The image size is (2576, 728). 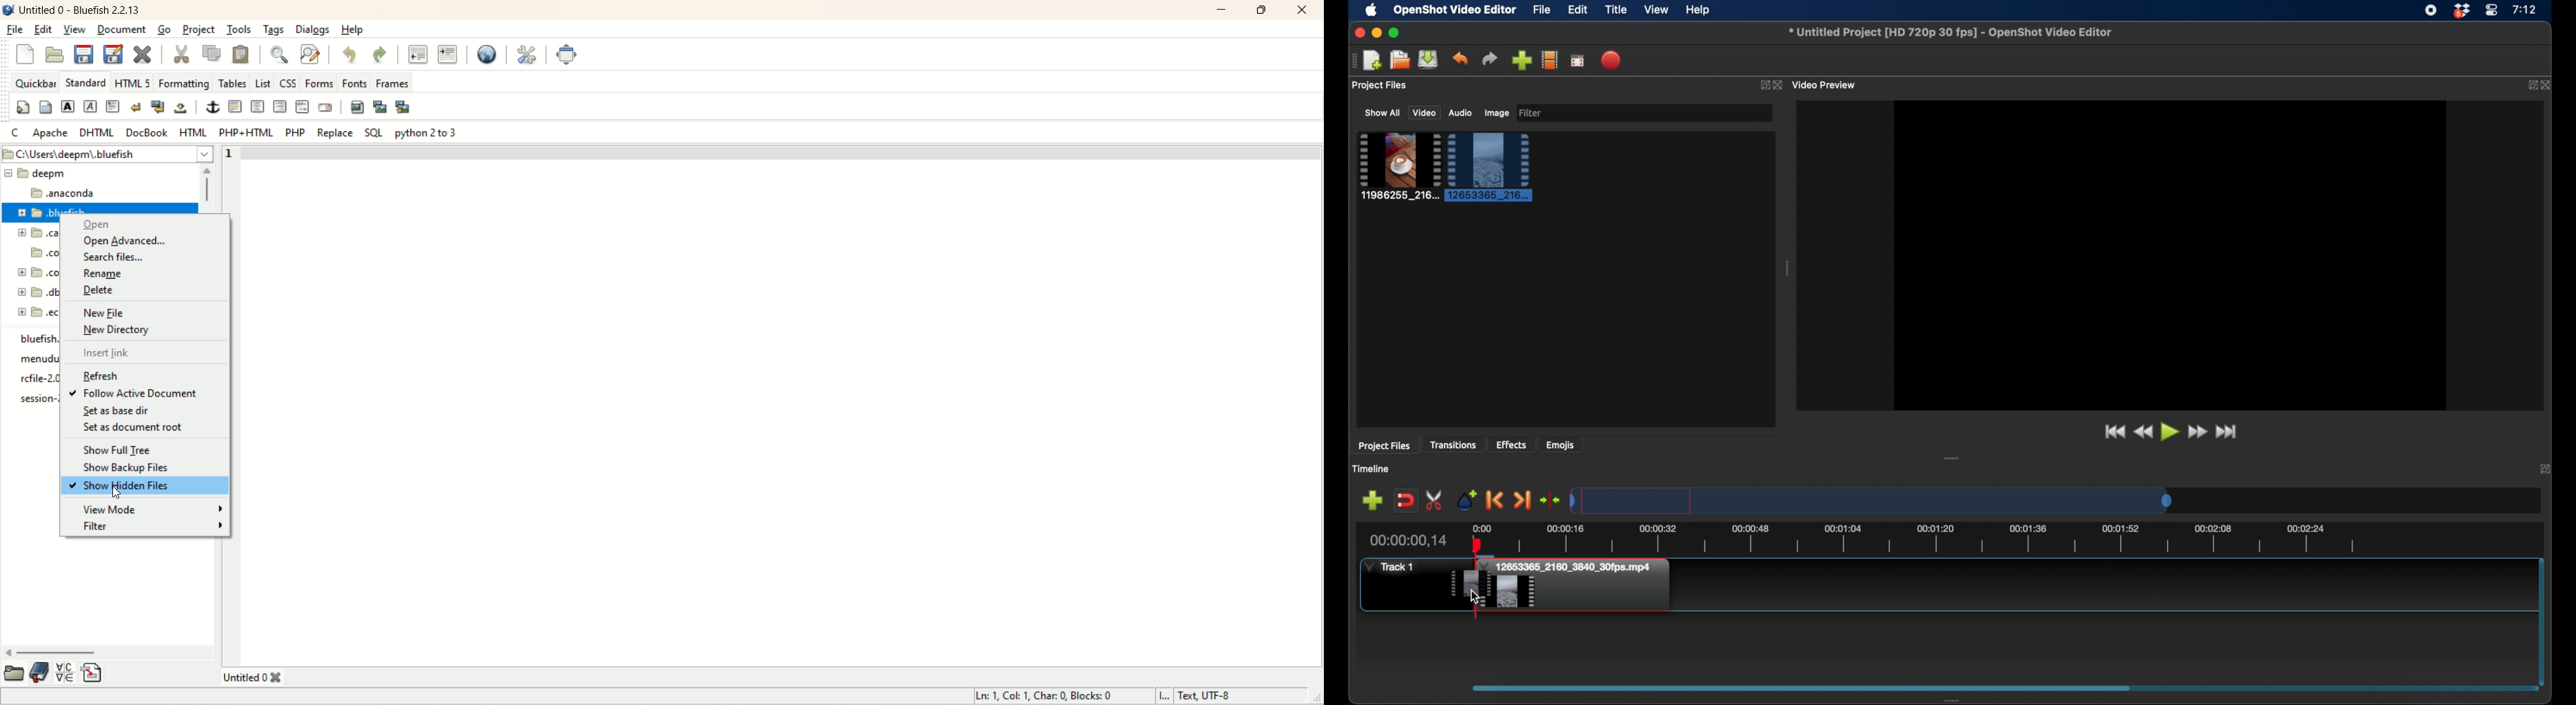 What do you see at coordinates (50, 134) in the screenshot?
I see `apache` at bounding box center [50, 134].